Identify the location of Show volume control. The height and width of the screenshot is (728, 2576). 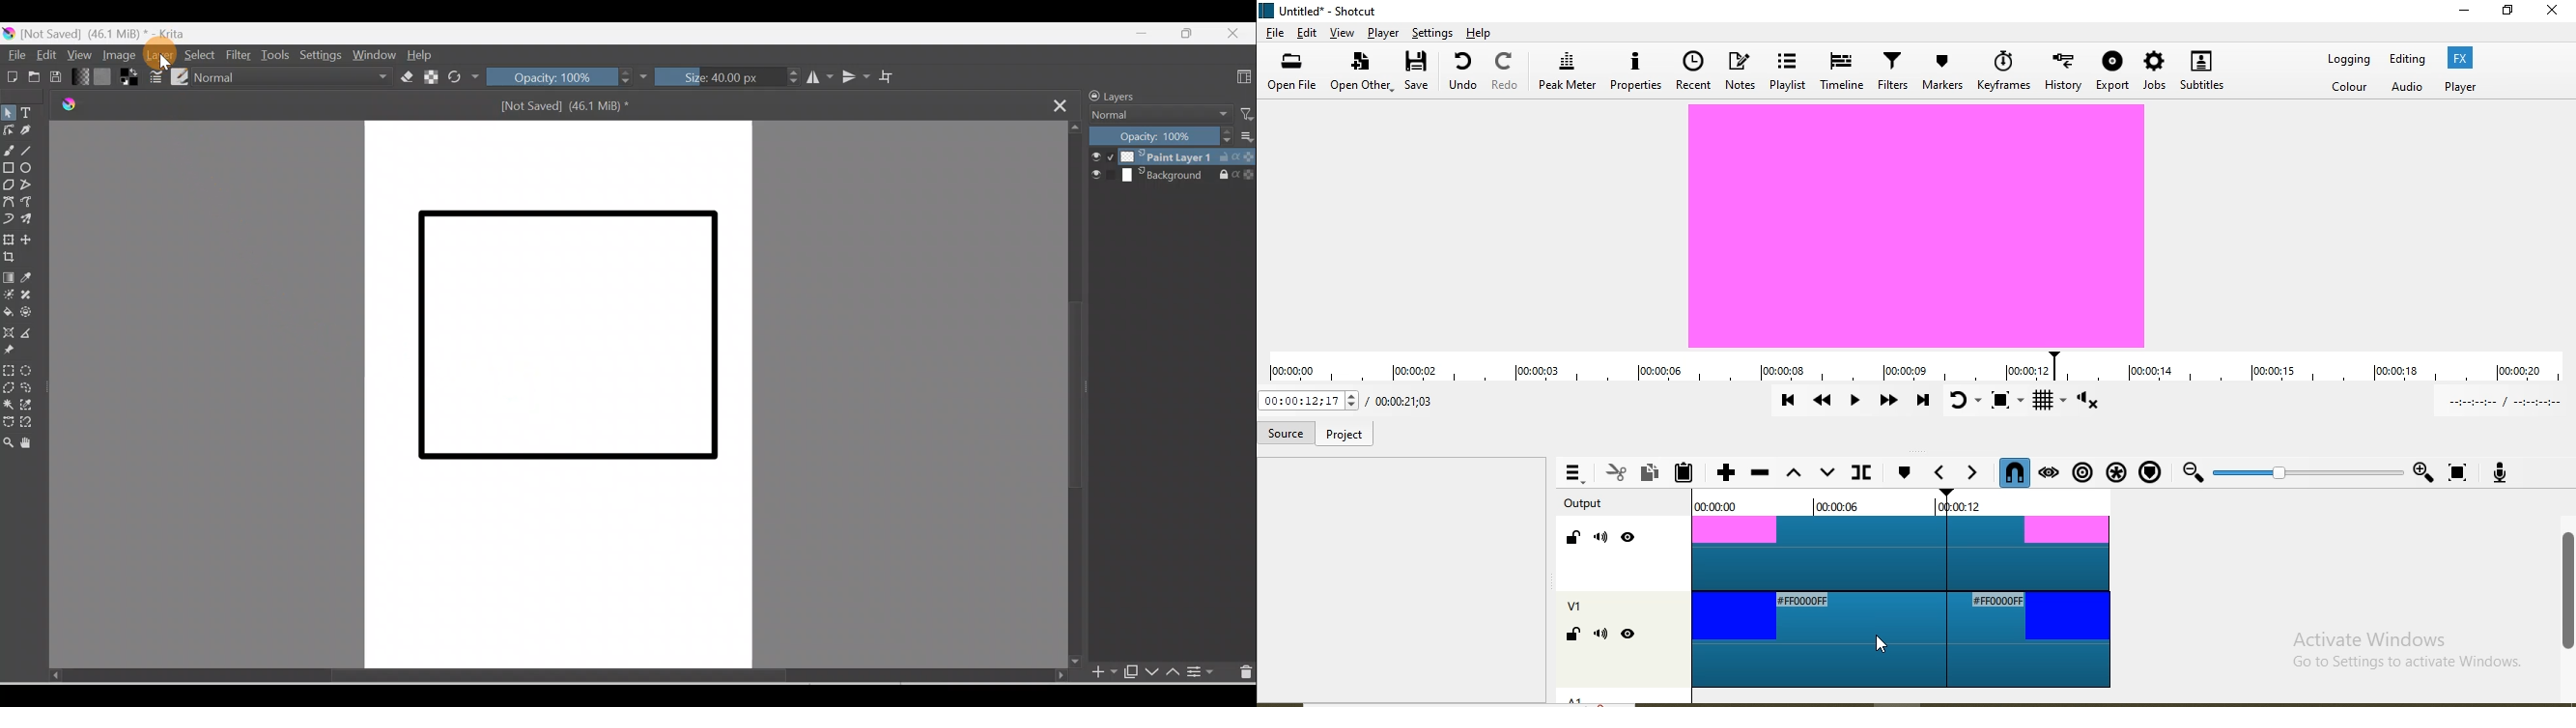
(2102, 402).